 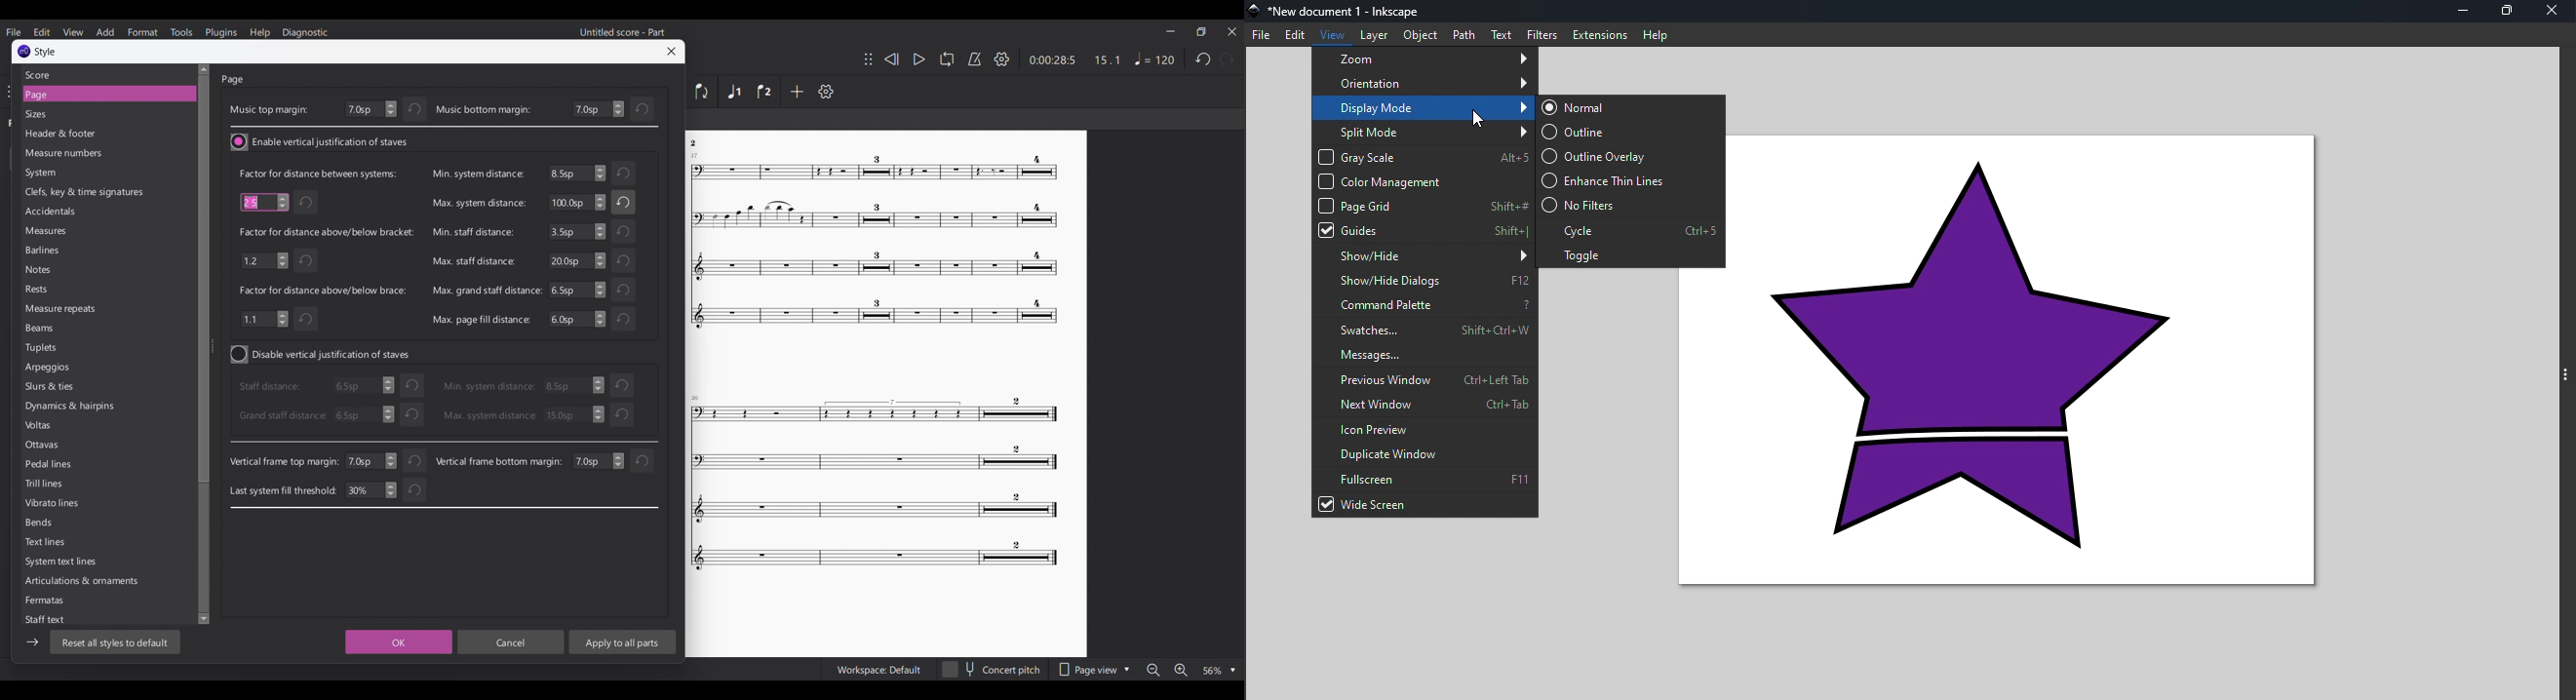 What do you see at coordinates (308, 202) in the screenshot?
I see `Undo` at bounding box center [308, 202].